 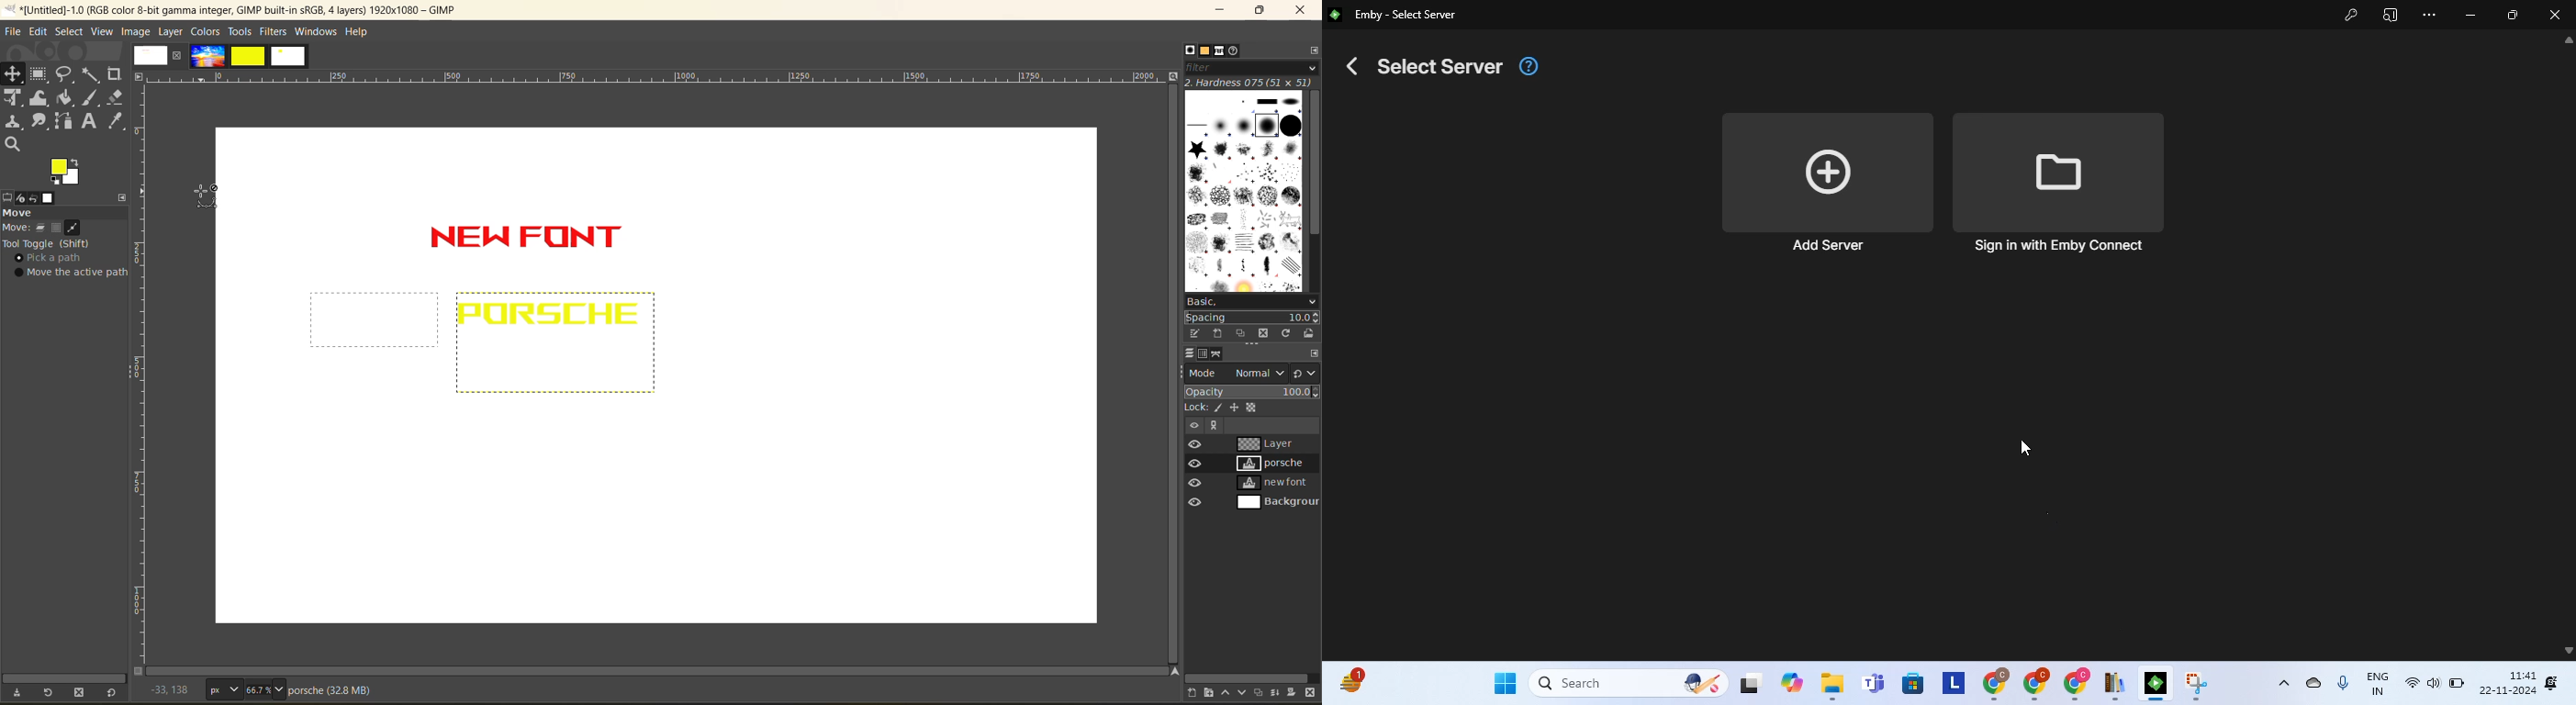 I want to click on snipping tool, so click(x=2198, y=683).